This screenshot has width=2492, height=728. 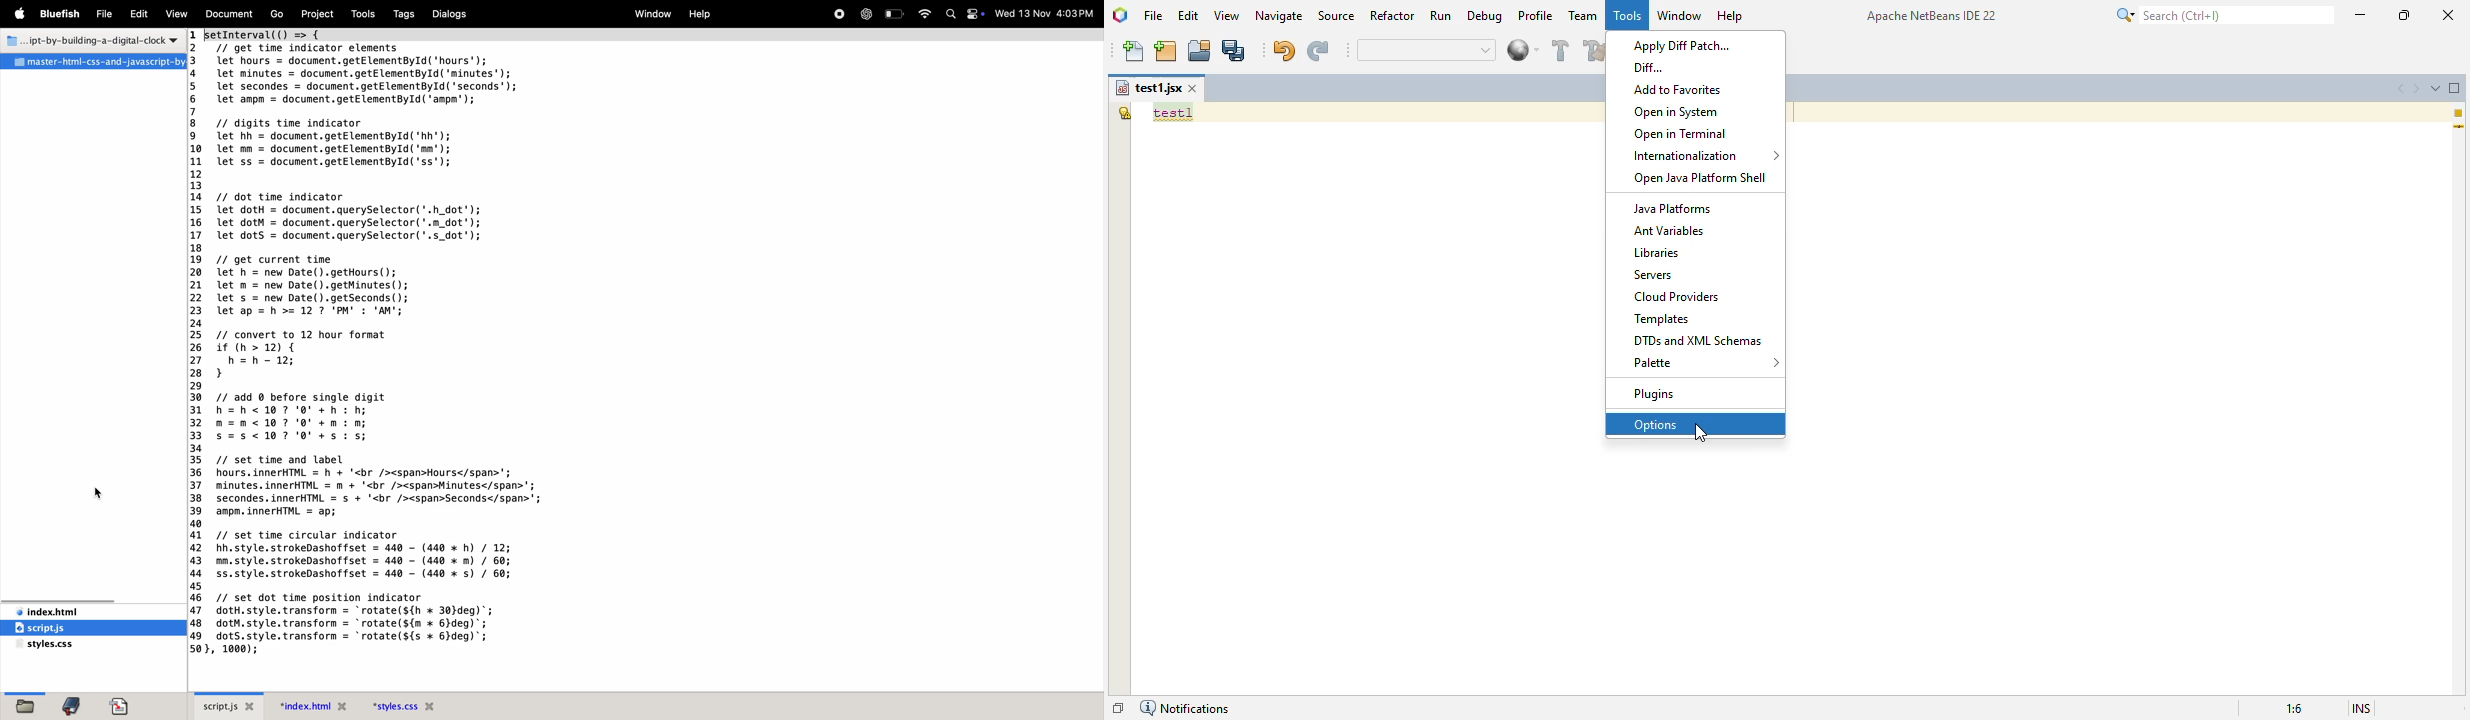 What do you see at coordinates (1649, 67) in the screenshot?
I see `diff` at bounding box center [1649, 67].